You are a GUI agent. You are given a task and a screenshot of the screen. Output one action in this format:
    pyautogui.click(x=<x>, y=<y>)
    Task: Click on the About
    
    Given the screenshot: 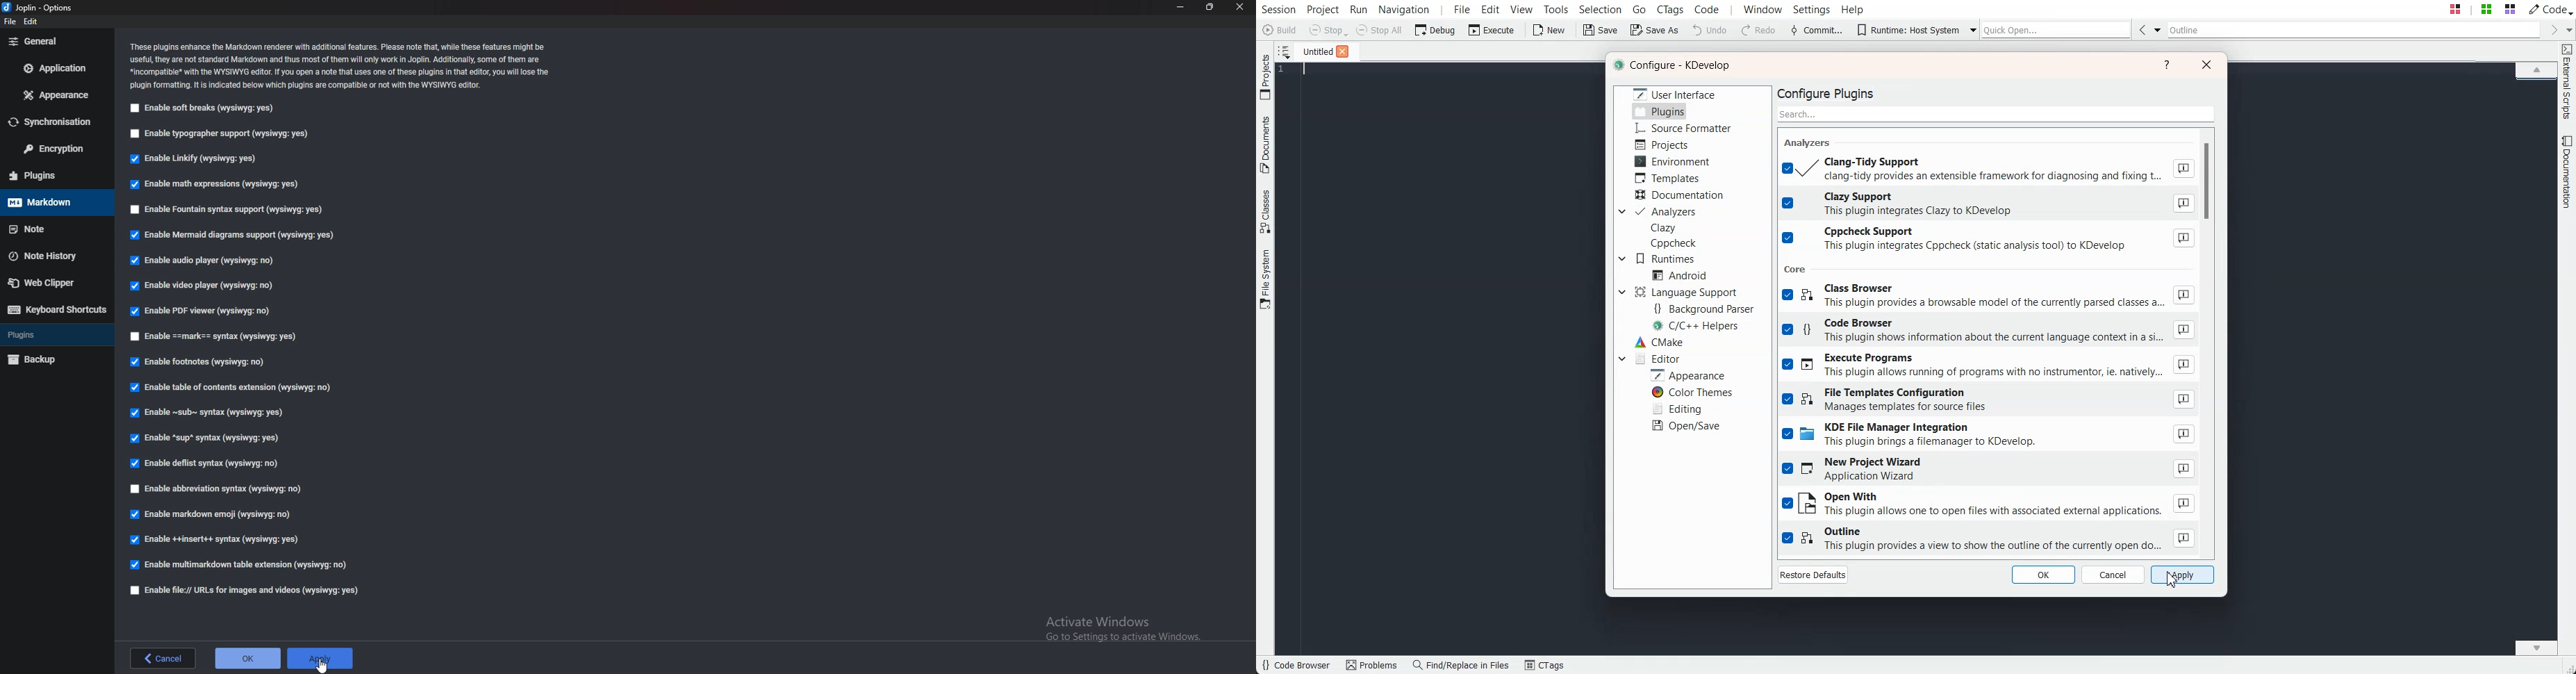 What is the action you would take?
    pyautogui.click(x=2182, y=168)
    